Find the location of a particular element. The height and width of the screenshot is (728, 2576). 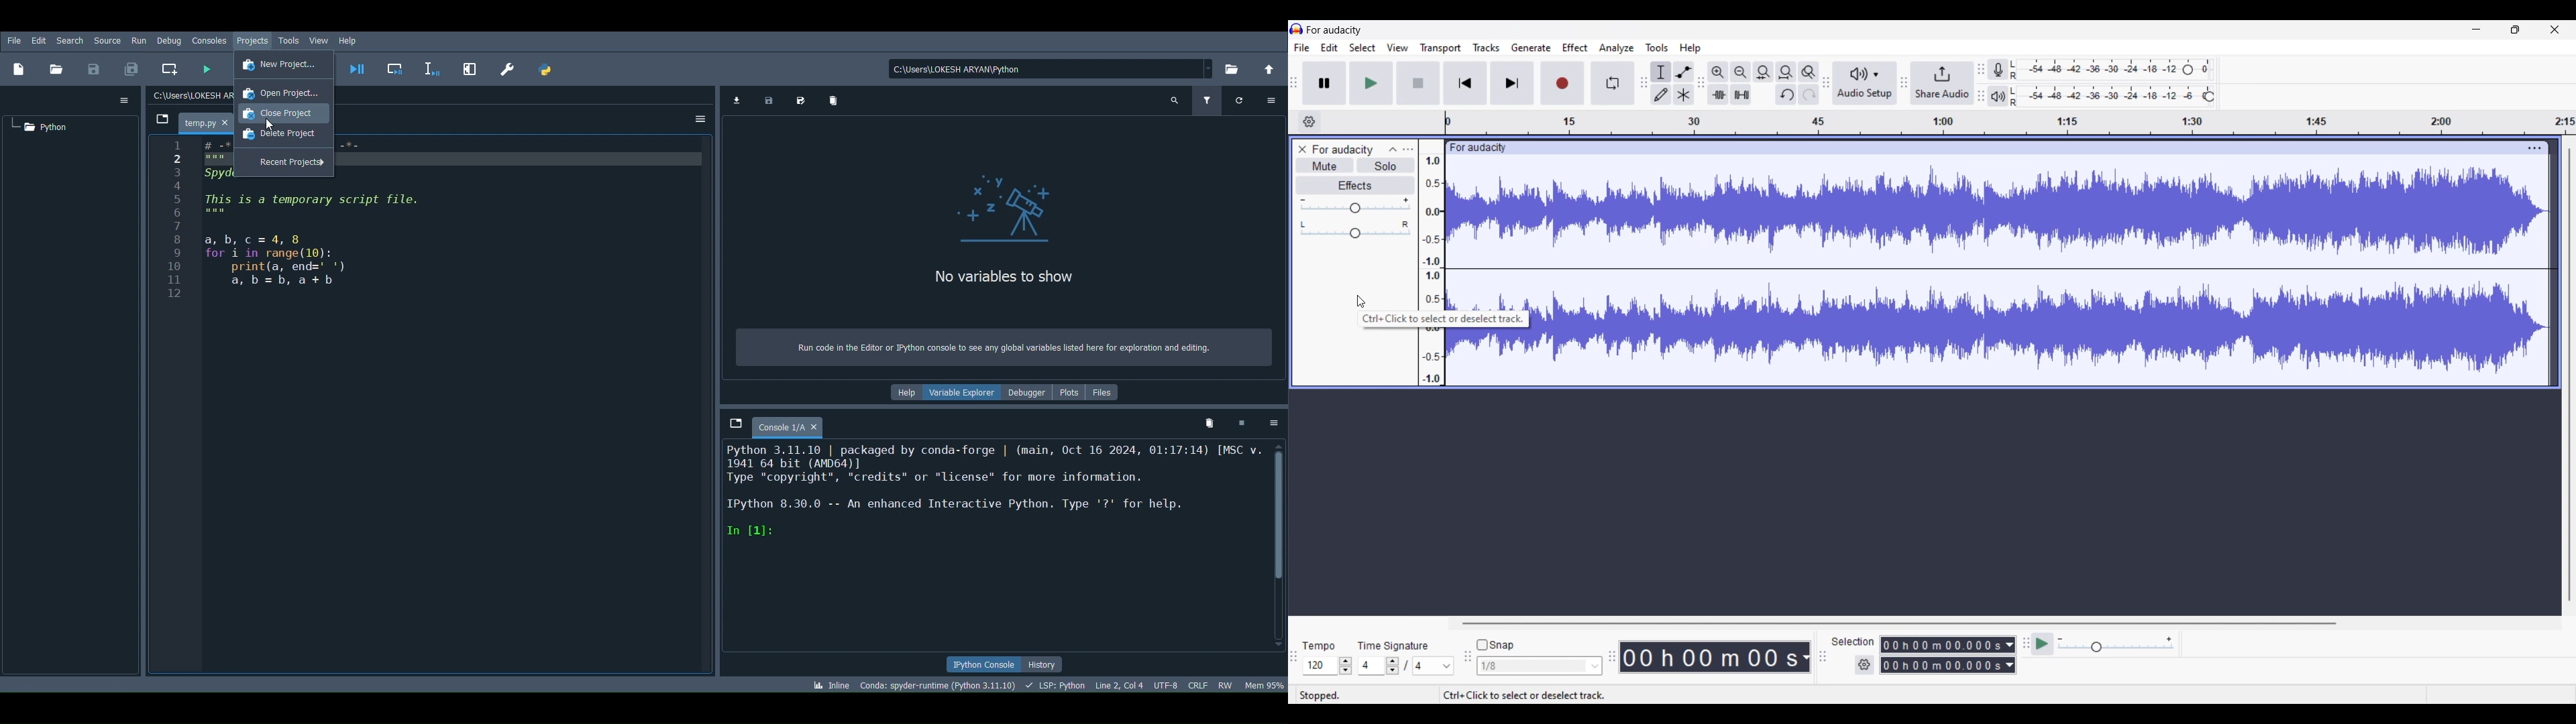

File location is located at coordinates (1053, 69).